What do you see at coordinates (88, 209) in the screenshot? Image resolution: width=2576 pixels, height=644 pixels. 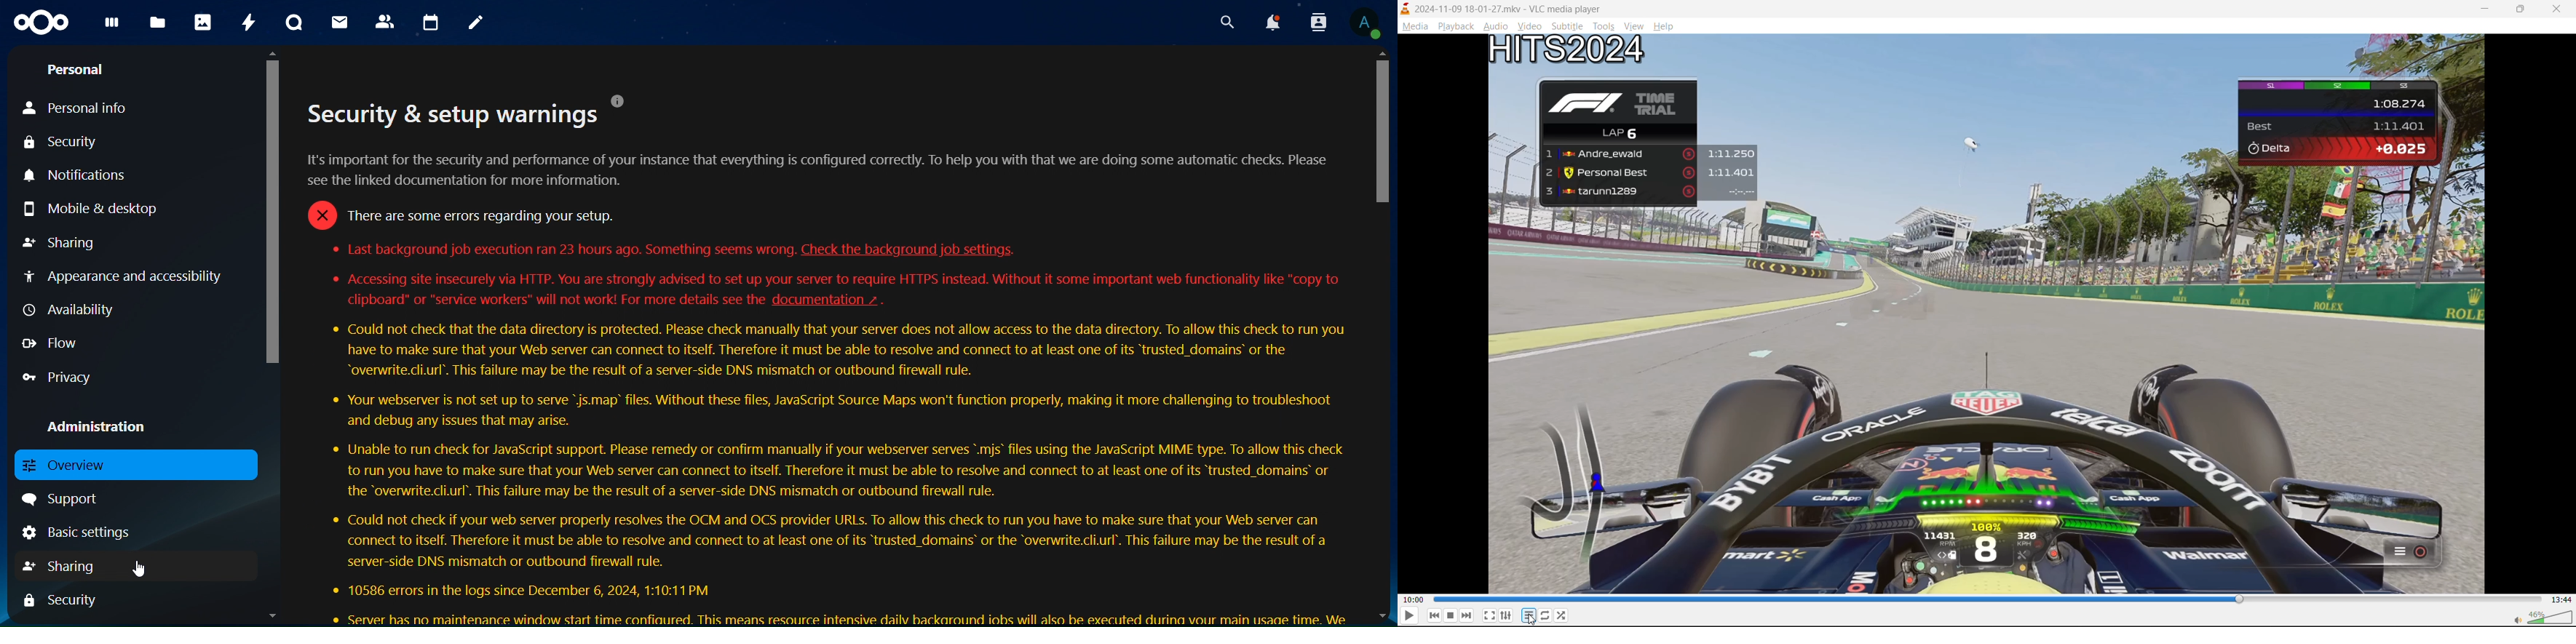 I see `mobile & desktop` at bounding box center [88, 209].